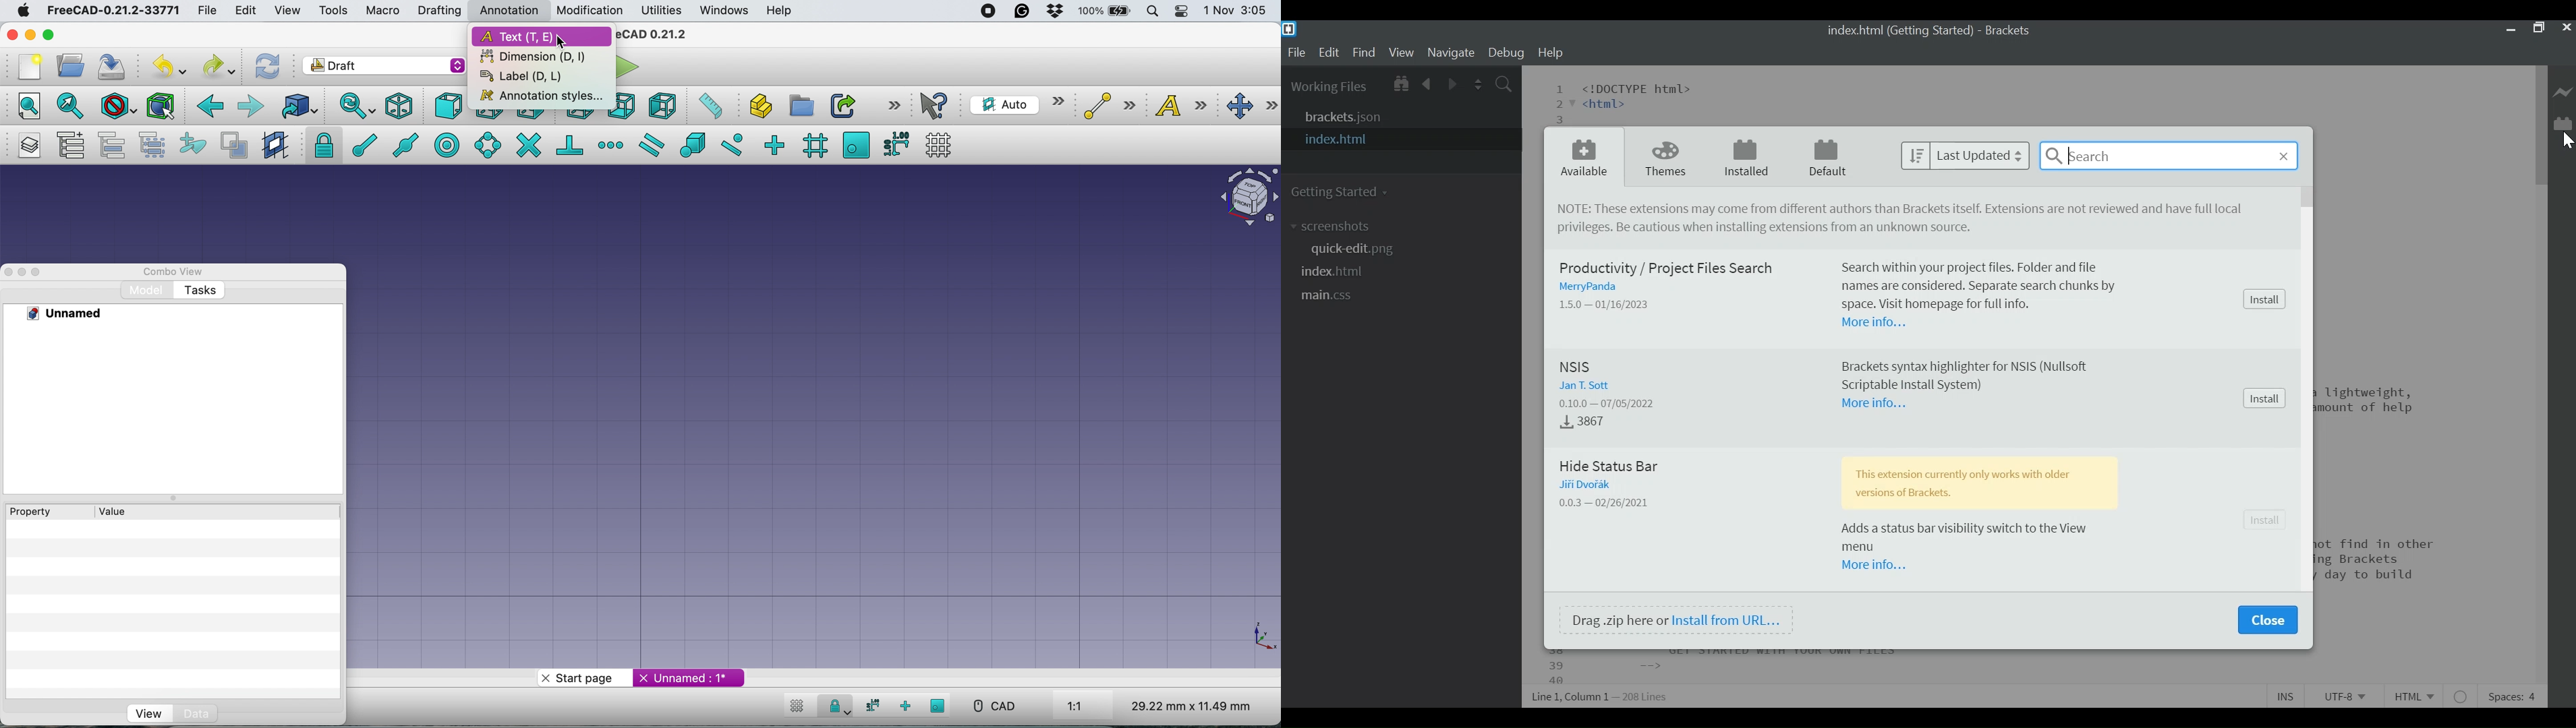  What do you see at coordinates (835, 706) in the screenshot?
I see `snap lock` at bounding box center [835, 706].